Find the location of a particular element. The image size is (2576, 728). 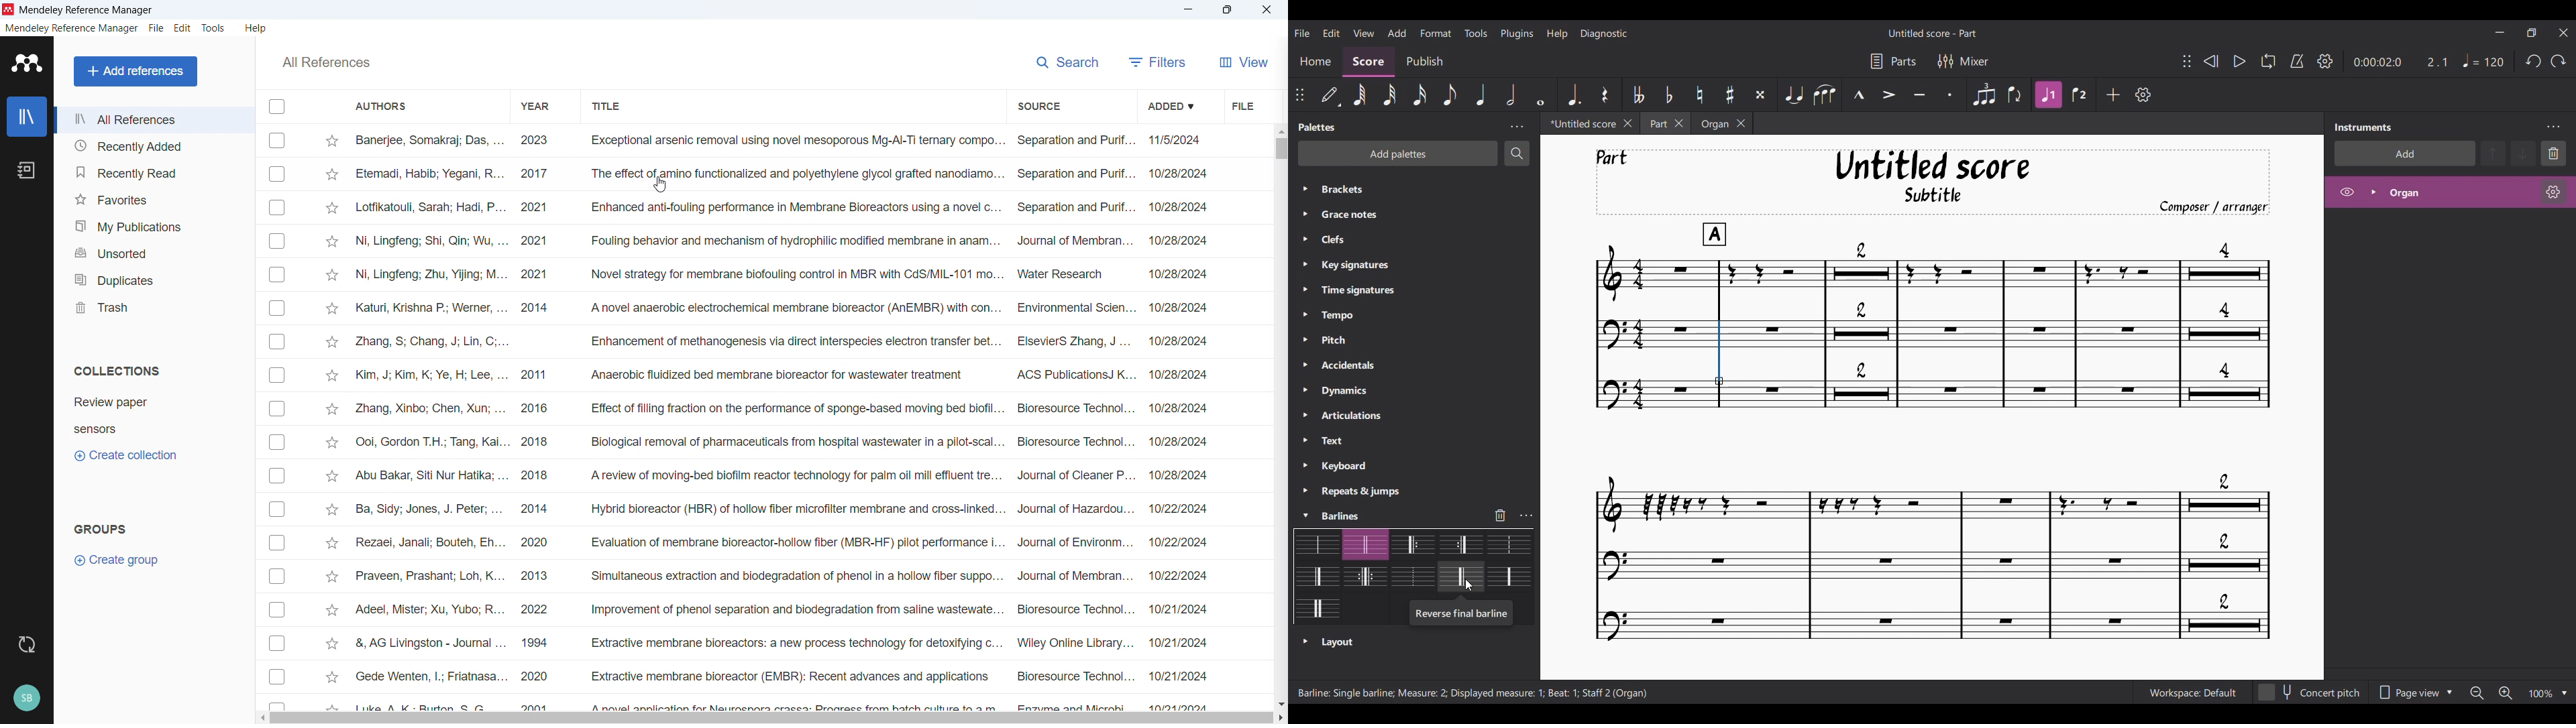

Change toolbar position is located at coordinates (2187, 61).